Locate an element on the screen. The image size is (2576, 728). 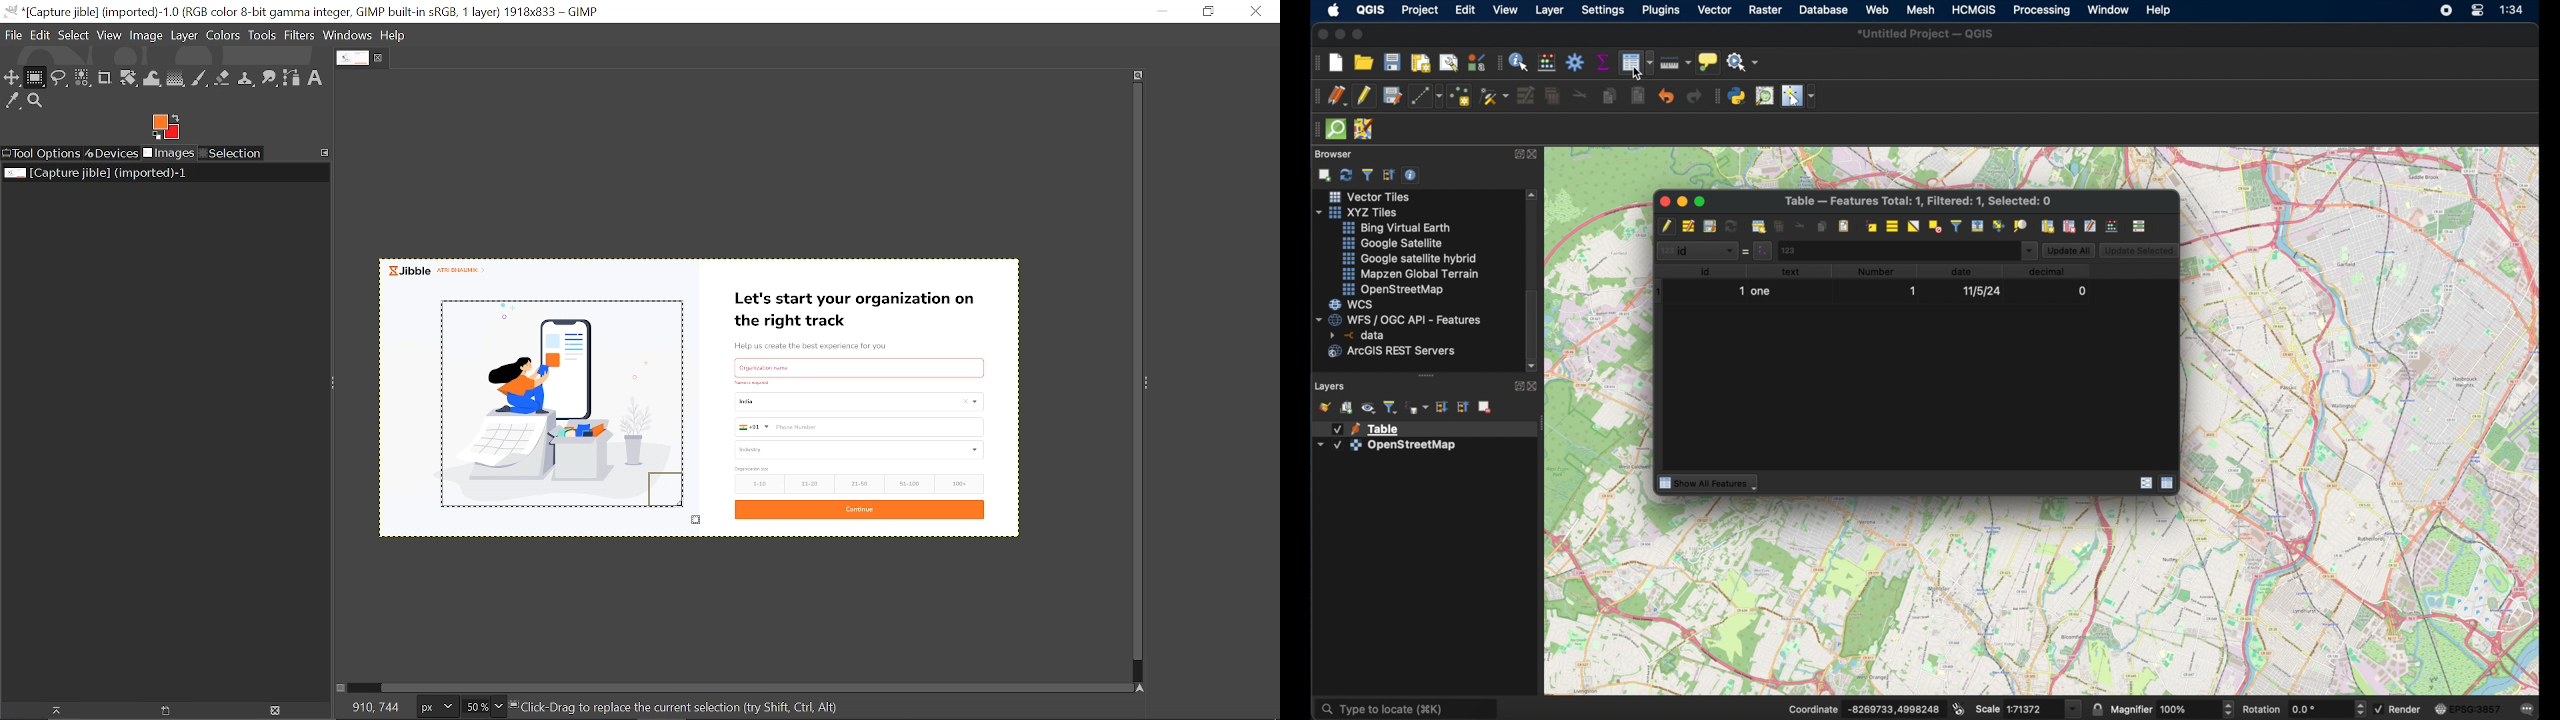
Minimize is located at coordinates (1161, 12).